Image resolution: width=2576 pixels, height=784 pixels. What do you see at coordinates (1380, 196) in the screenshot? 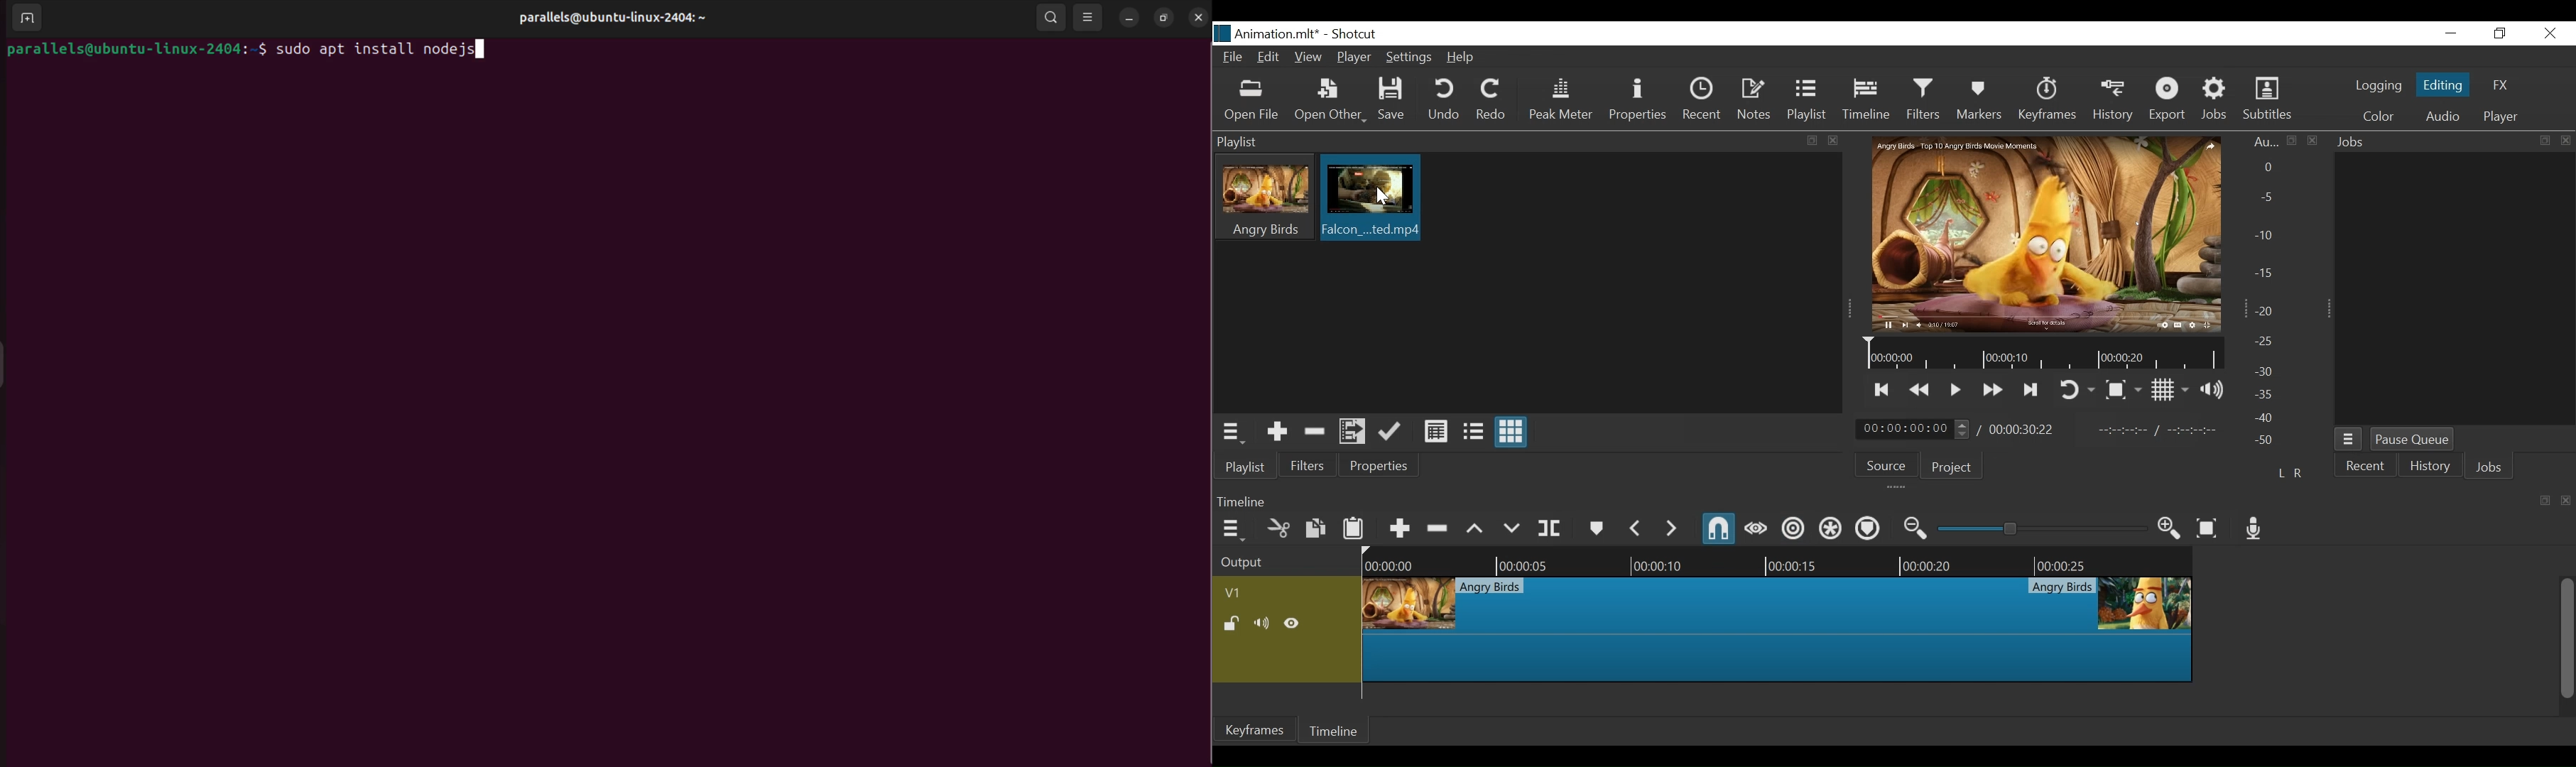
I see `Cursor` at bounding box center [1380, 196].